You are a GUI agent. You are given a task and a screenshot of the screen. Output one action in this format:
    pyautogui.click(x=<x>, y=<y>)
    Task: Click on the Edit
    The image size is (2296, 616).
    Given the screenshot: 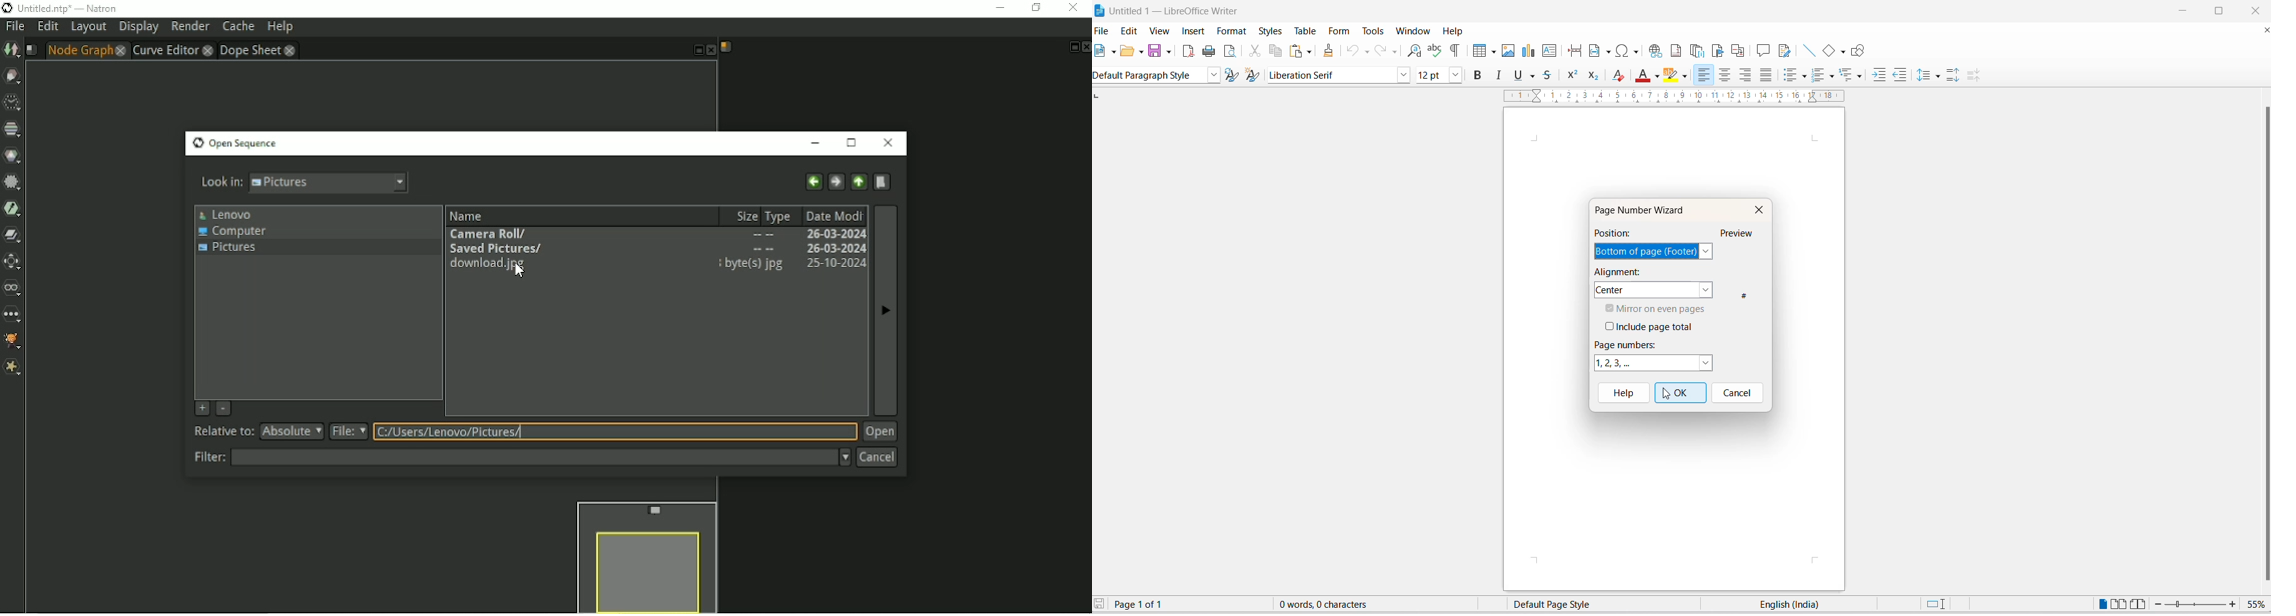 What is the action you would take?
    pyautogui.click(x=47, y=27)
    